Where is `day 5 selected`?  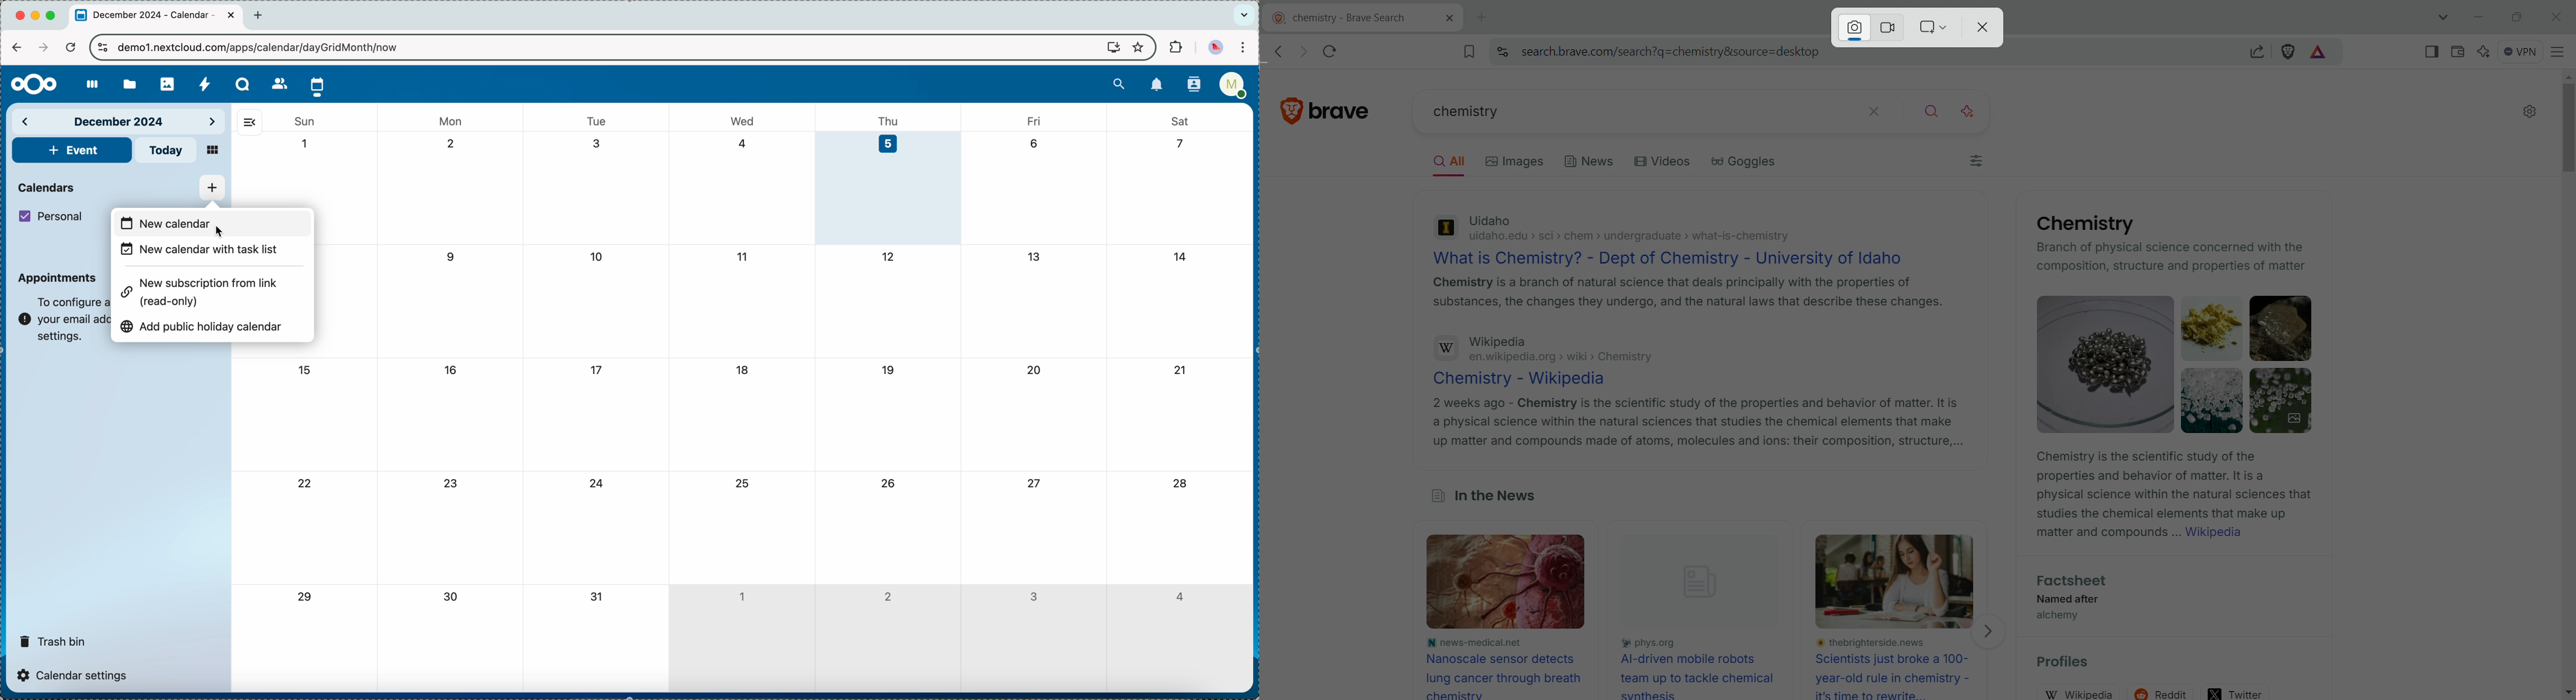
day 5 selected is located at coordinates (890, 189).